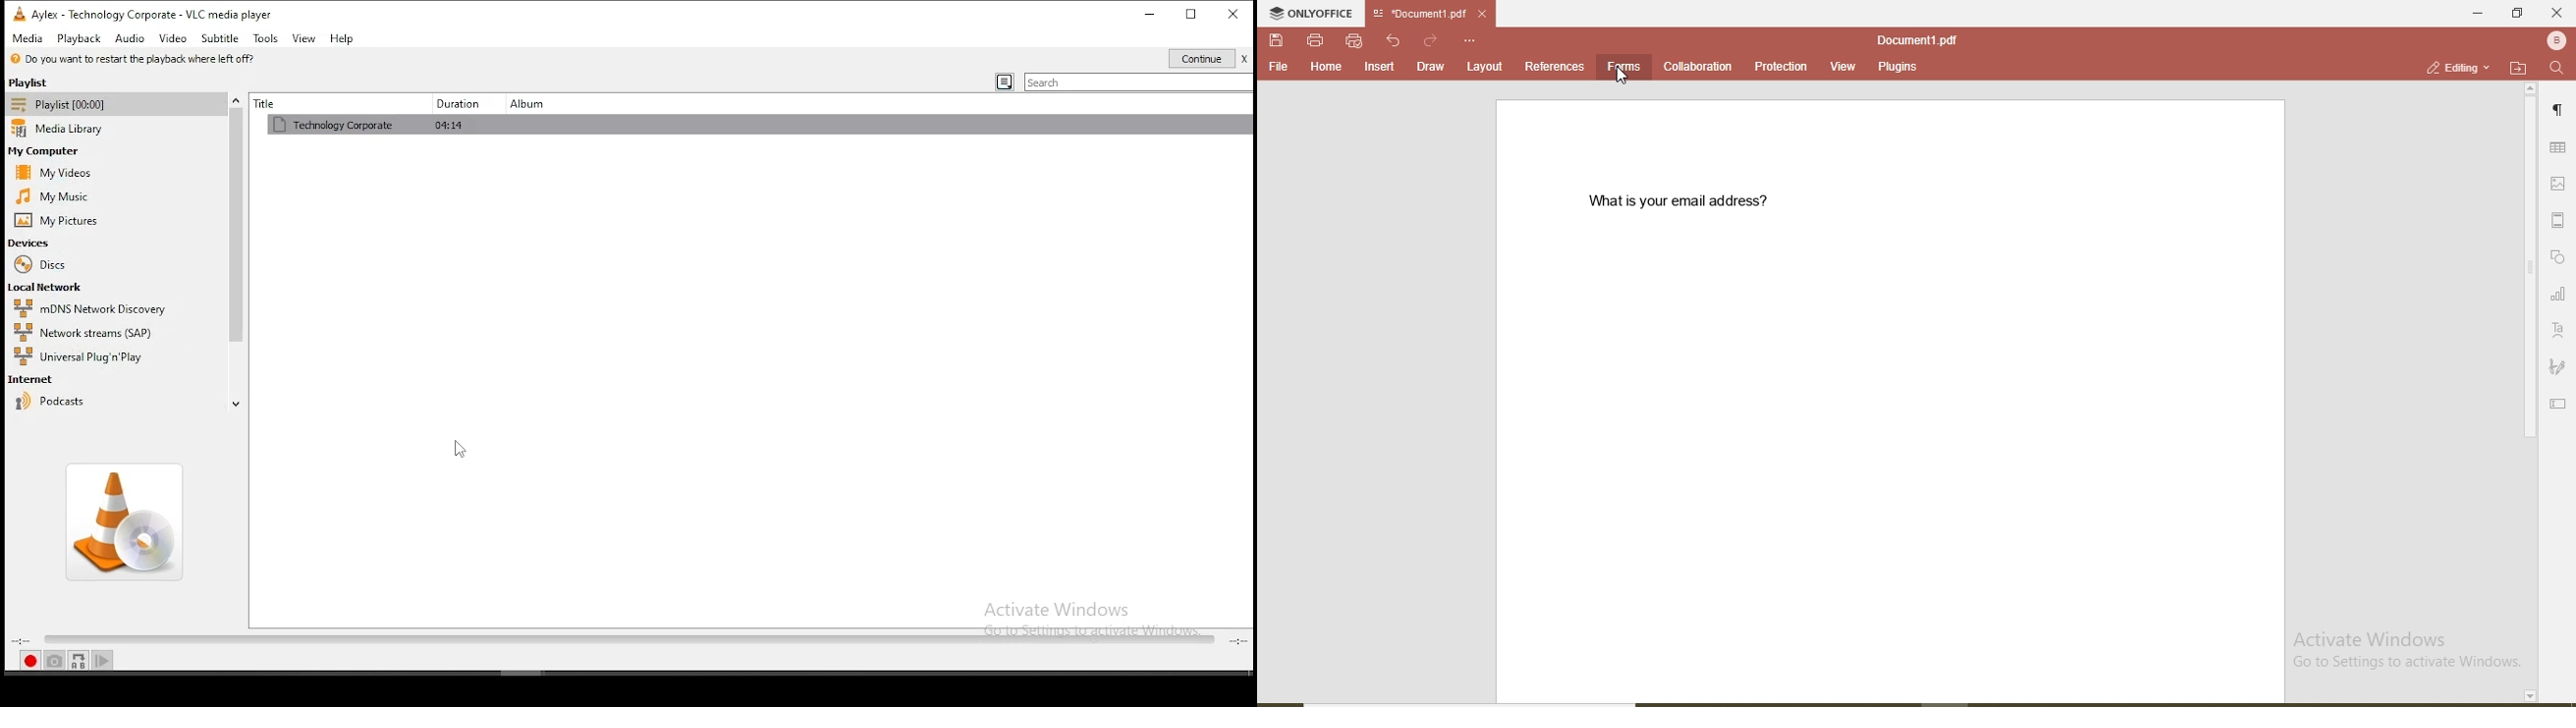  What do you see at coordinates (107, 662) in the screenshot?
I see `rame by frame` at bounding box center [107, 662].